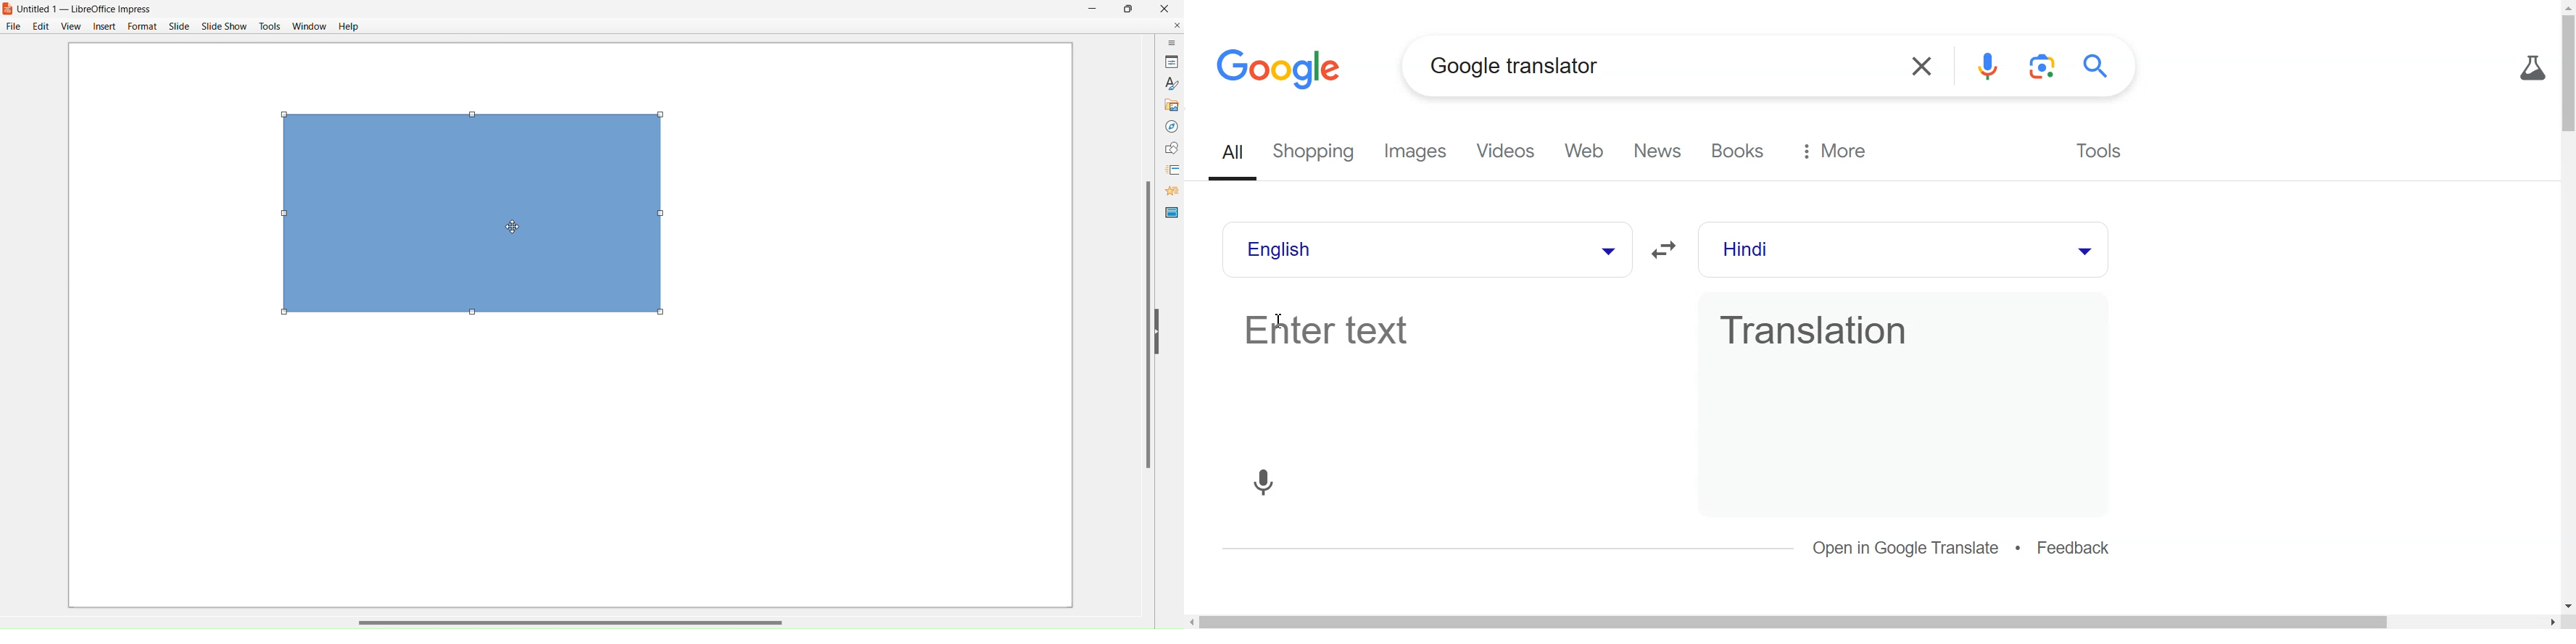 The width and height of the screenshot is (2576, 644). I want to click on Web, so click(1590, 151).